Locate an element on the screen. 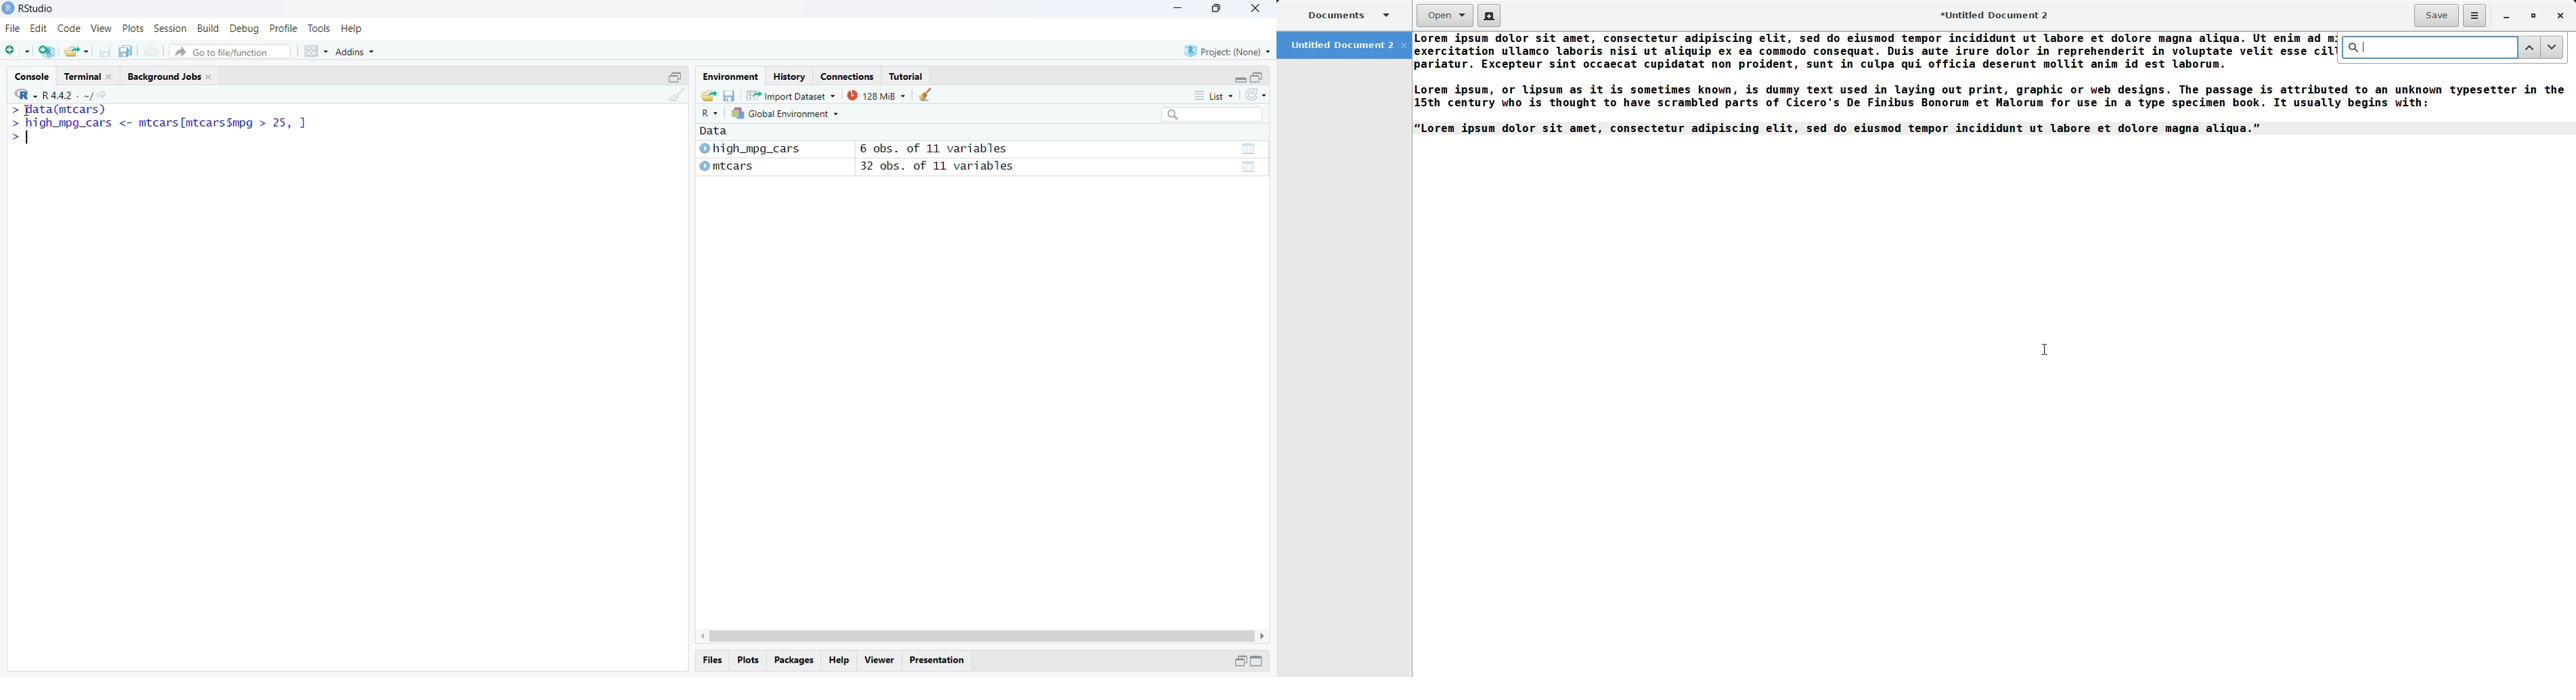 The width and height of the screenshot is (2576, 700). Build is located at coordinates (207, 28).